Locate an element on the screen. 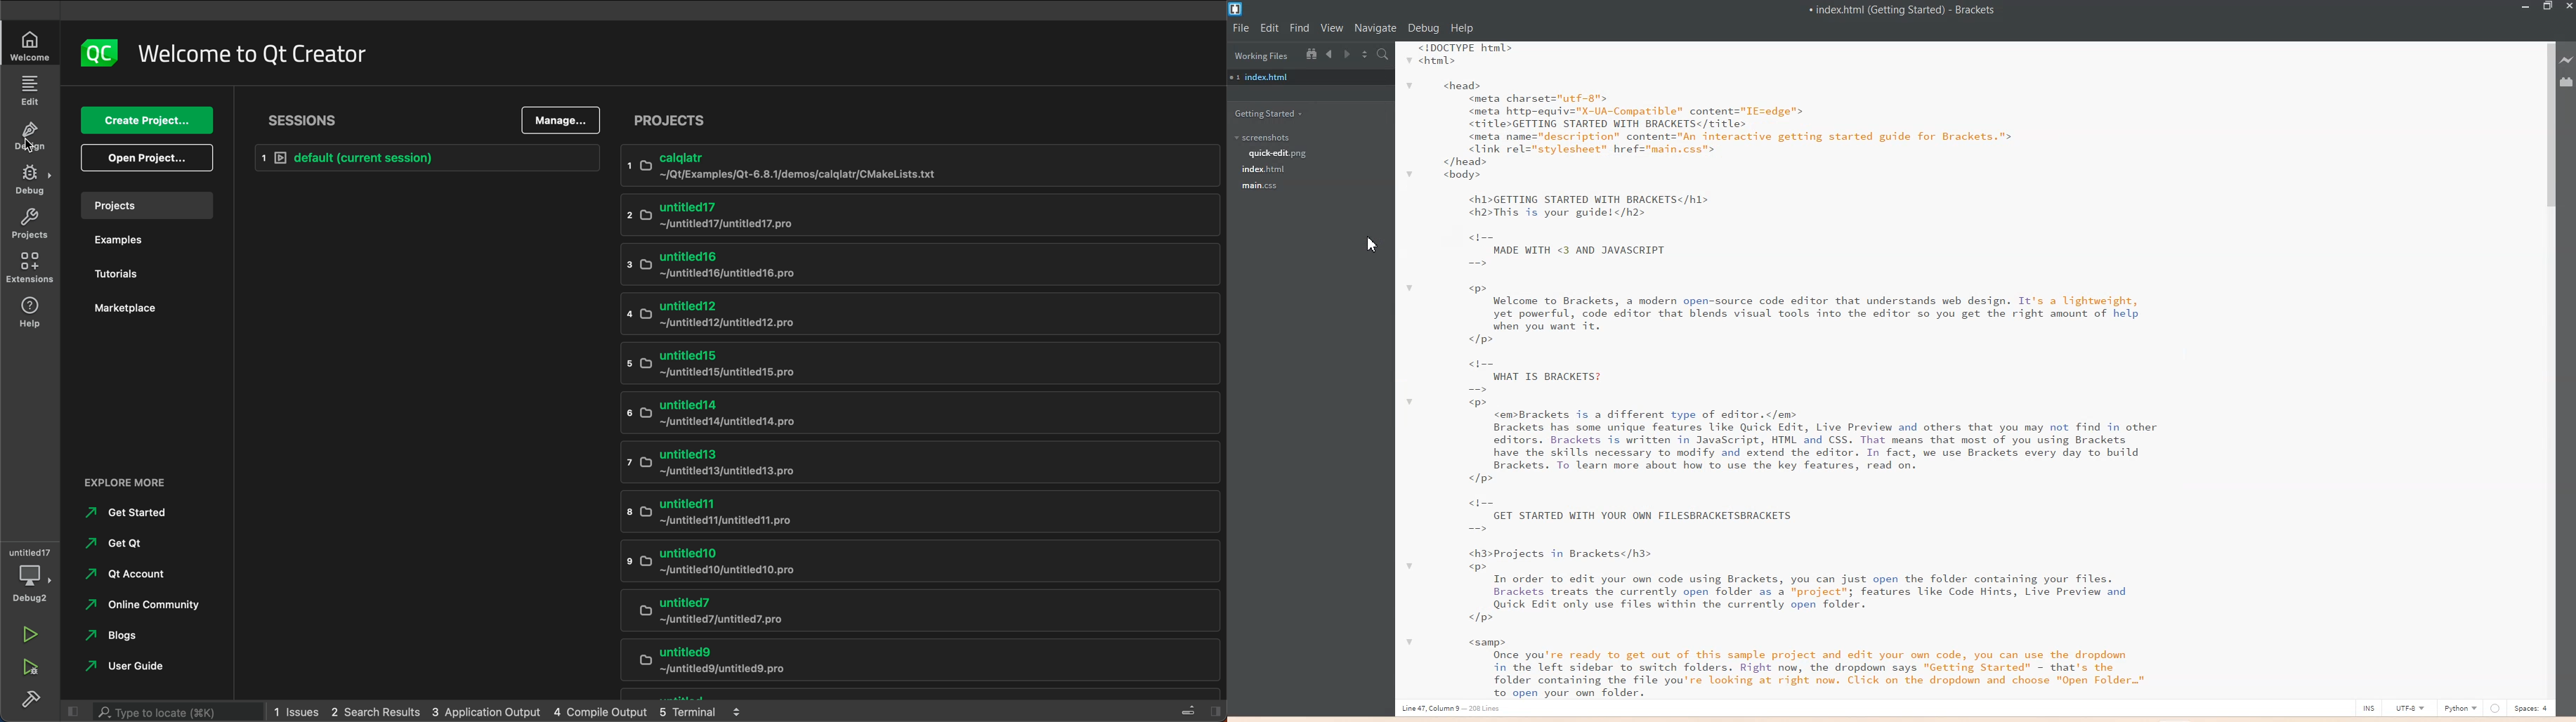 This screenshot has height=728, width=2576. Find in Files is located at coordinates (1384, 54).